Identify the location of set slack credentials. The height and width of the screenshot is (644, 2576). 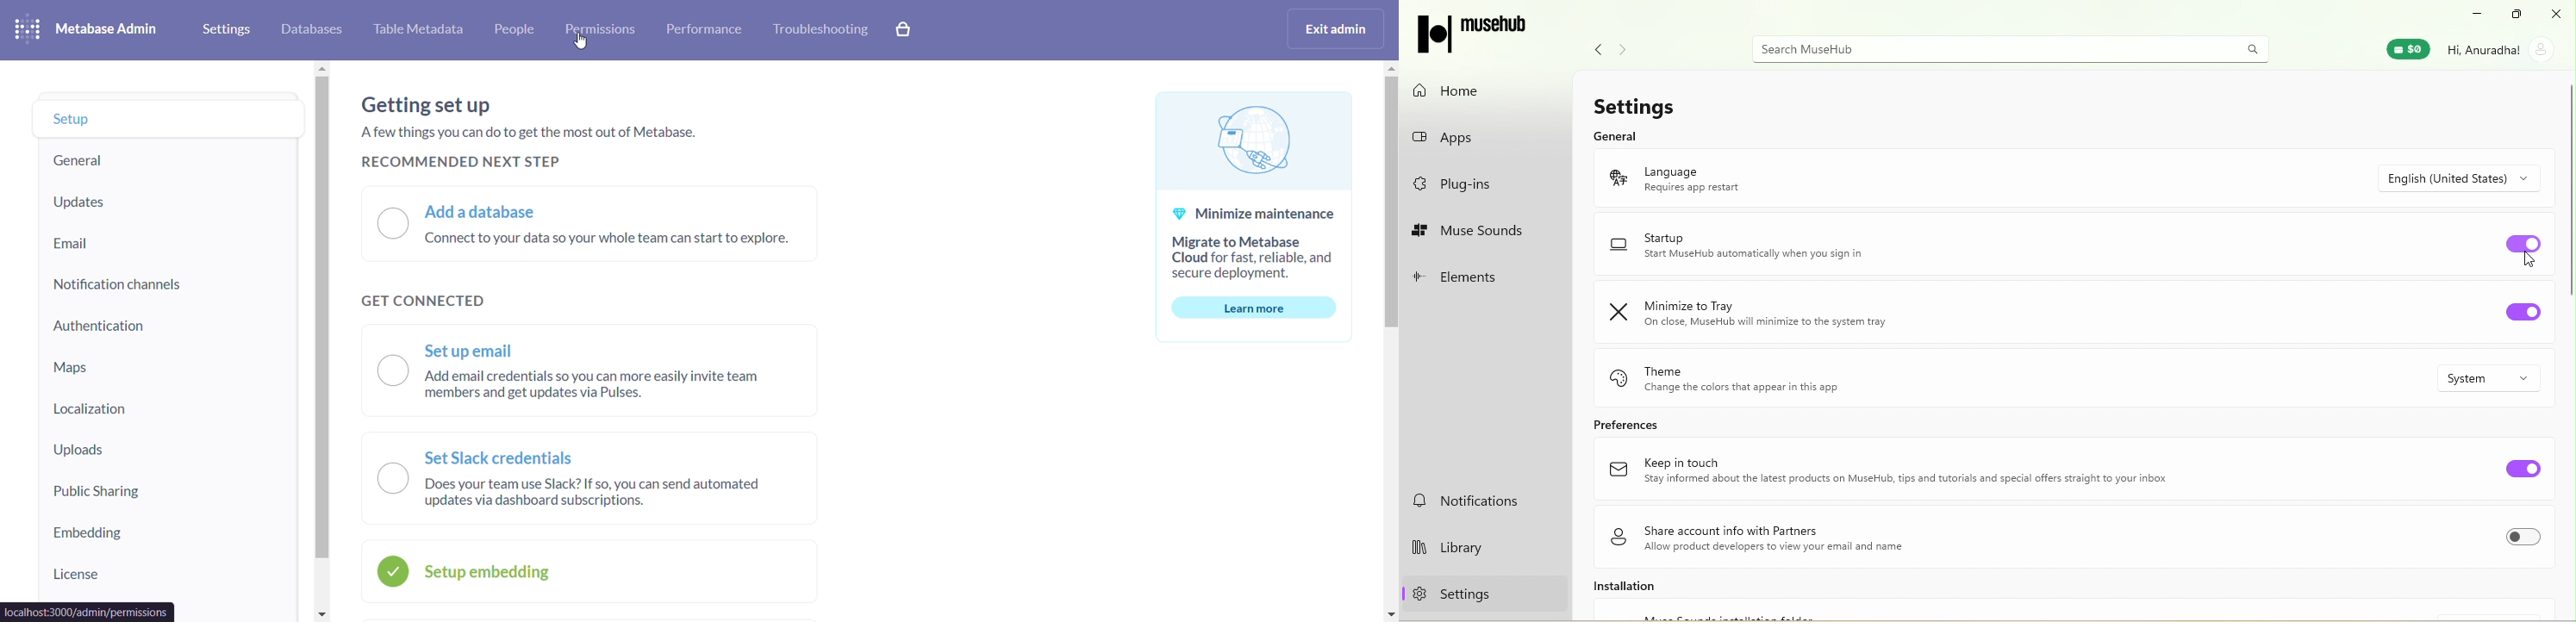
(586, 477).